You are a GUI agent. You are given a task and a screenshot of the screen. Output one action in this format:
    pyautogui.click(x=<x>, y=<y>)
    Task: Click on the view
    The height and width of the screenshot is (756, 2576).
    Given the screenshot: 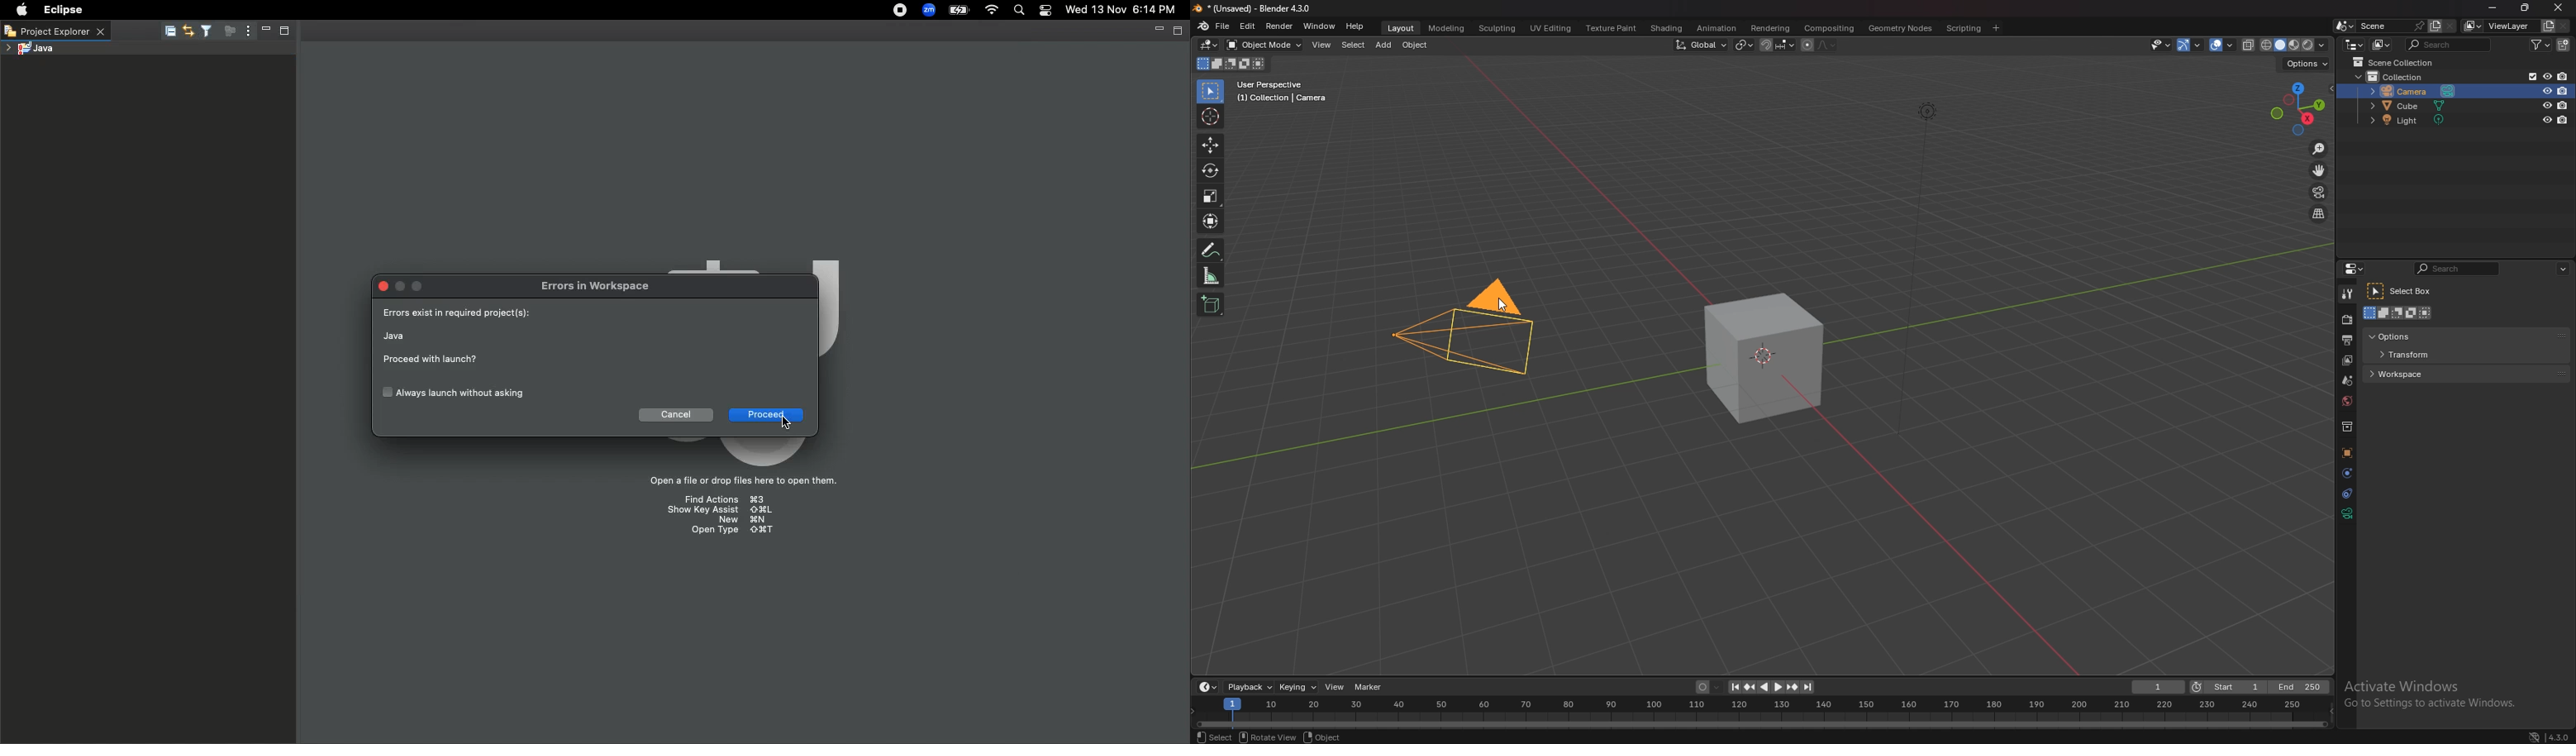 What is the action you would take?
    pyautogui.click(x=1334, y=687)
    